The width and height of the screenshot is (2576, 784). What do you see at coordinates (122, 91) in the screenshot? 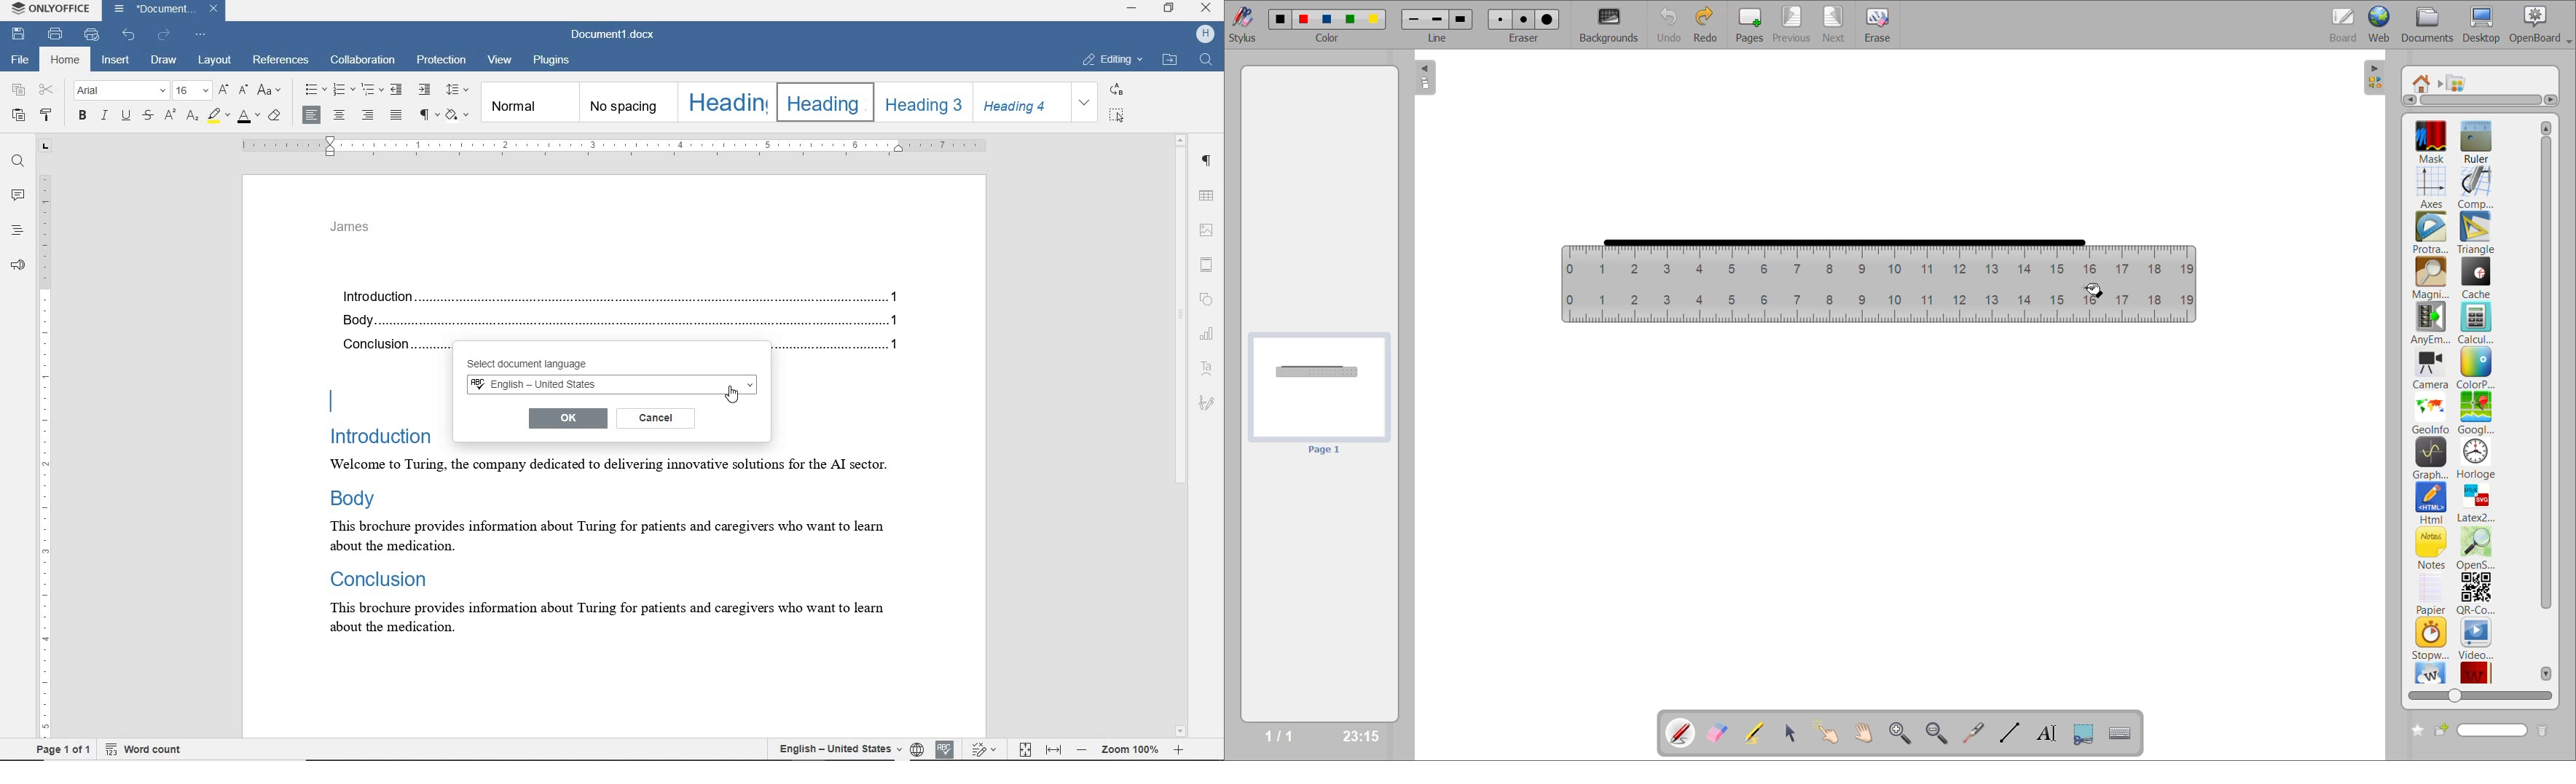
I see `font` at bounding box center [122, 91].